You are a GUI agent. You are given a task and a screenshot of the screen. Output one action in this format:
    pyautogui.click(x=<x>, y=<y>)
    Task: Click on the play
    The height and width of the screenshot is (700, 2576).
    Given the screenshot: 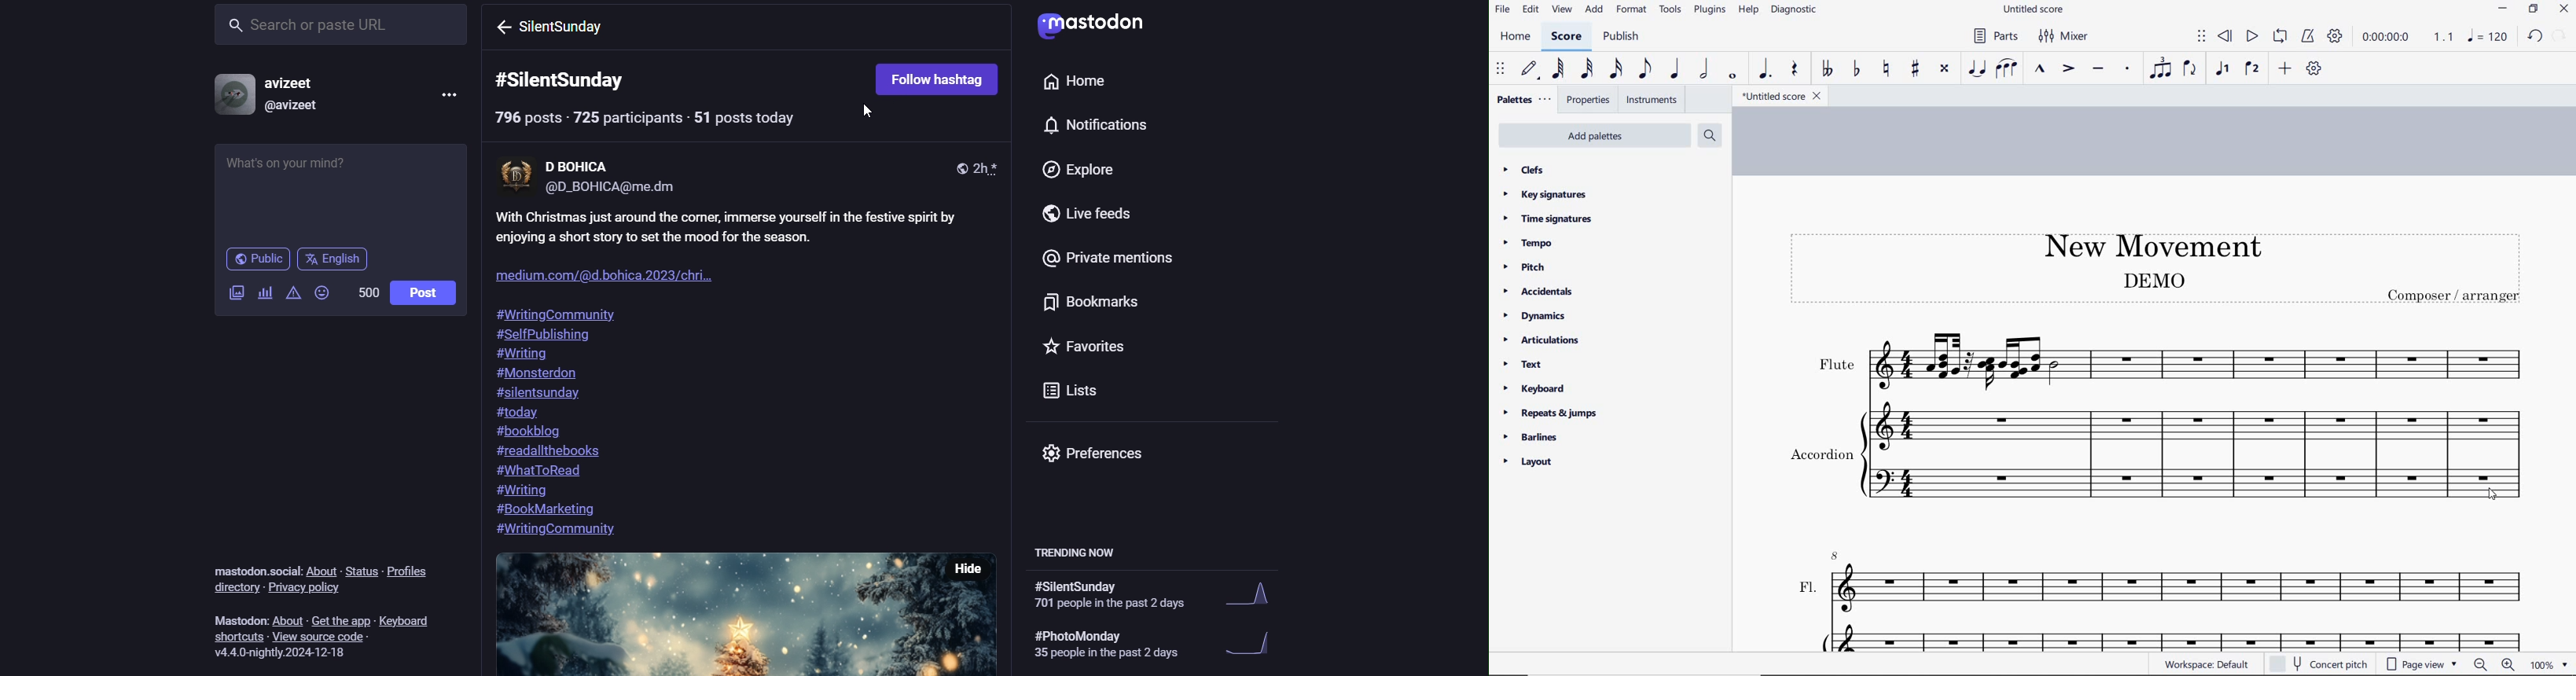 What is the action you would take?
    pyautogui.click(x=2251, y=38)
    